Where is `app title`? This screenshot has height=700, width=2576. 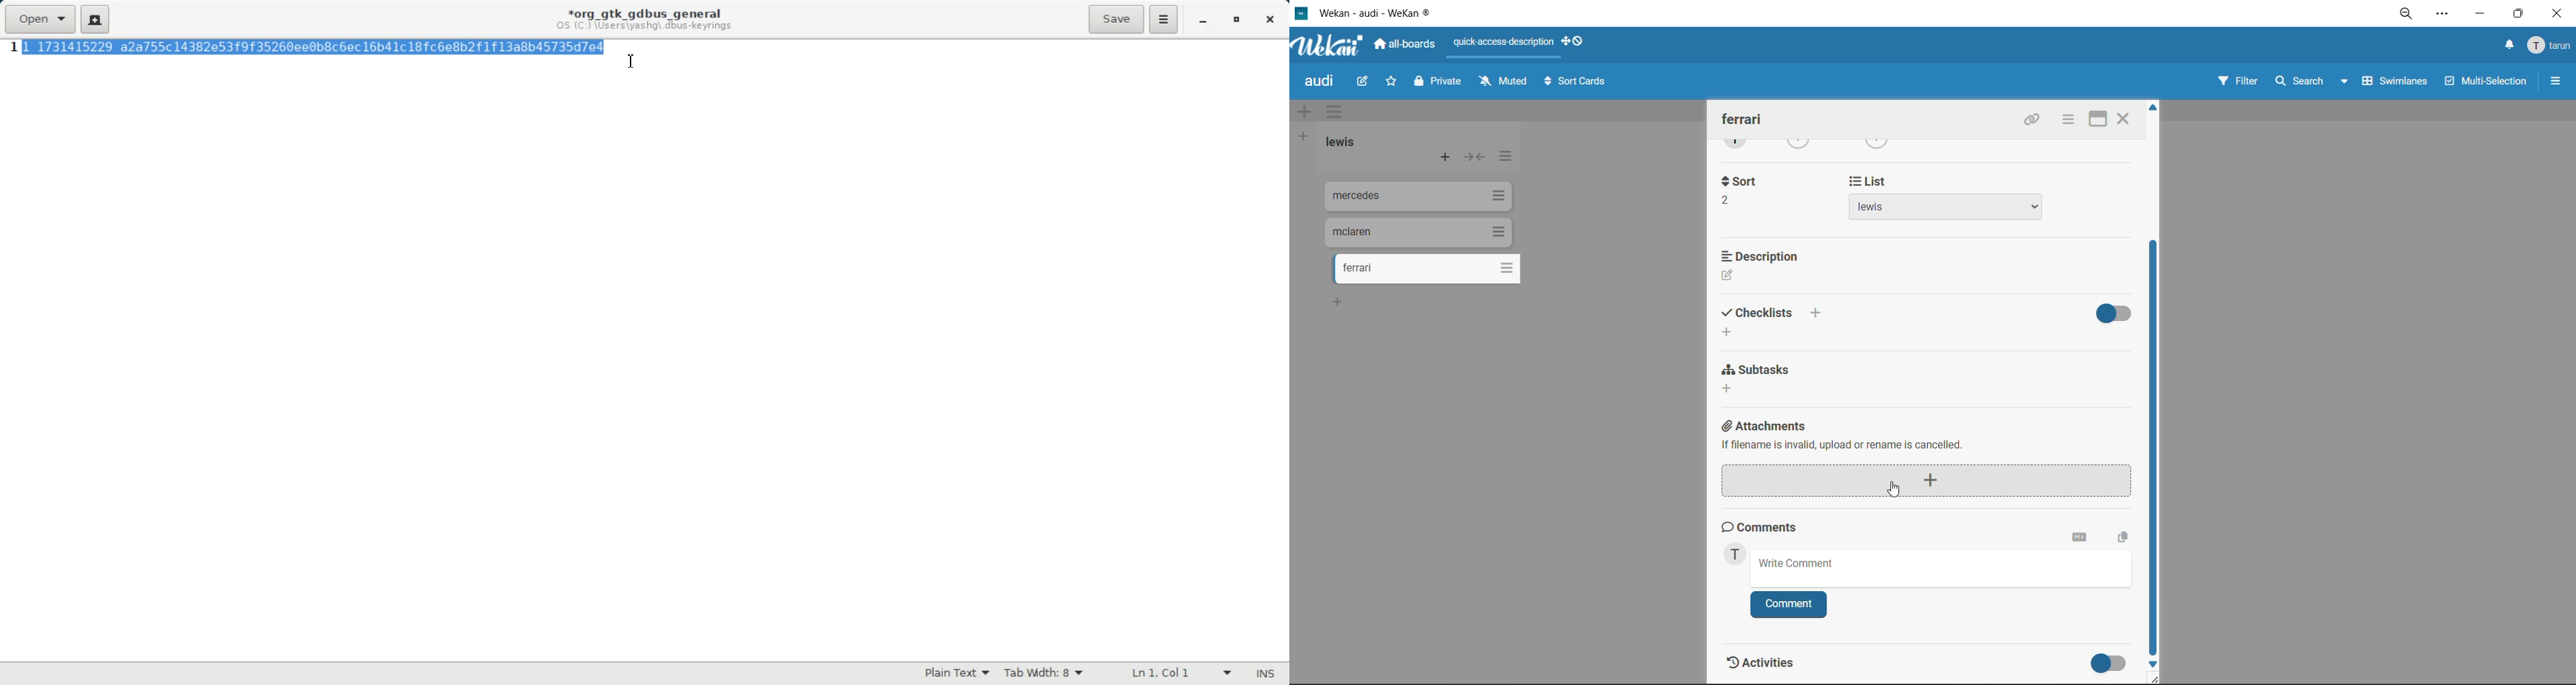
app title is located at coordinates (1393, 11).